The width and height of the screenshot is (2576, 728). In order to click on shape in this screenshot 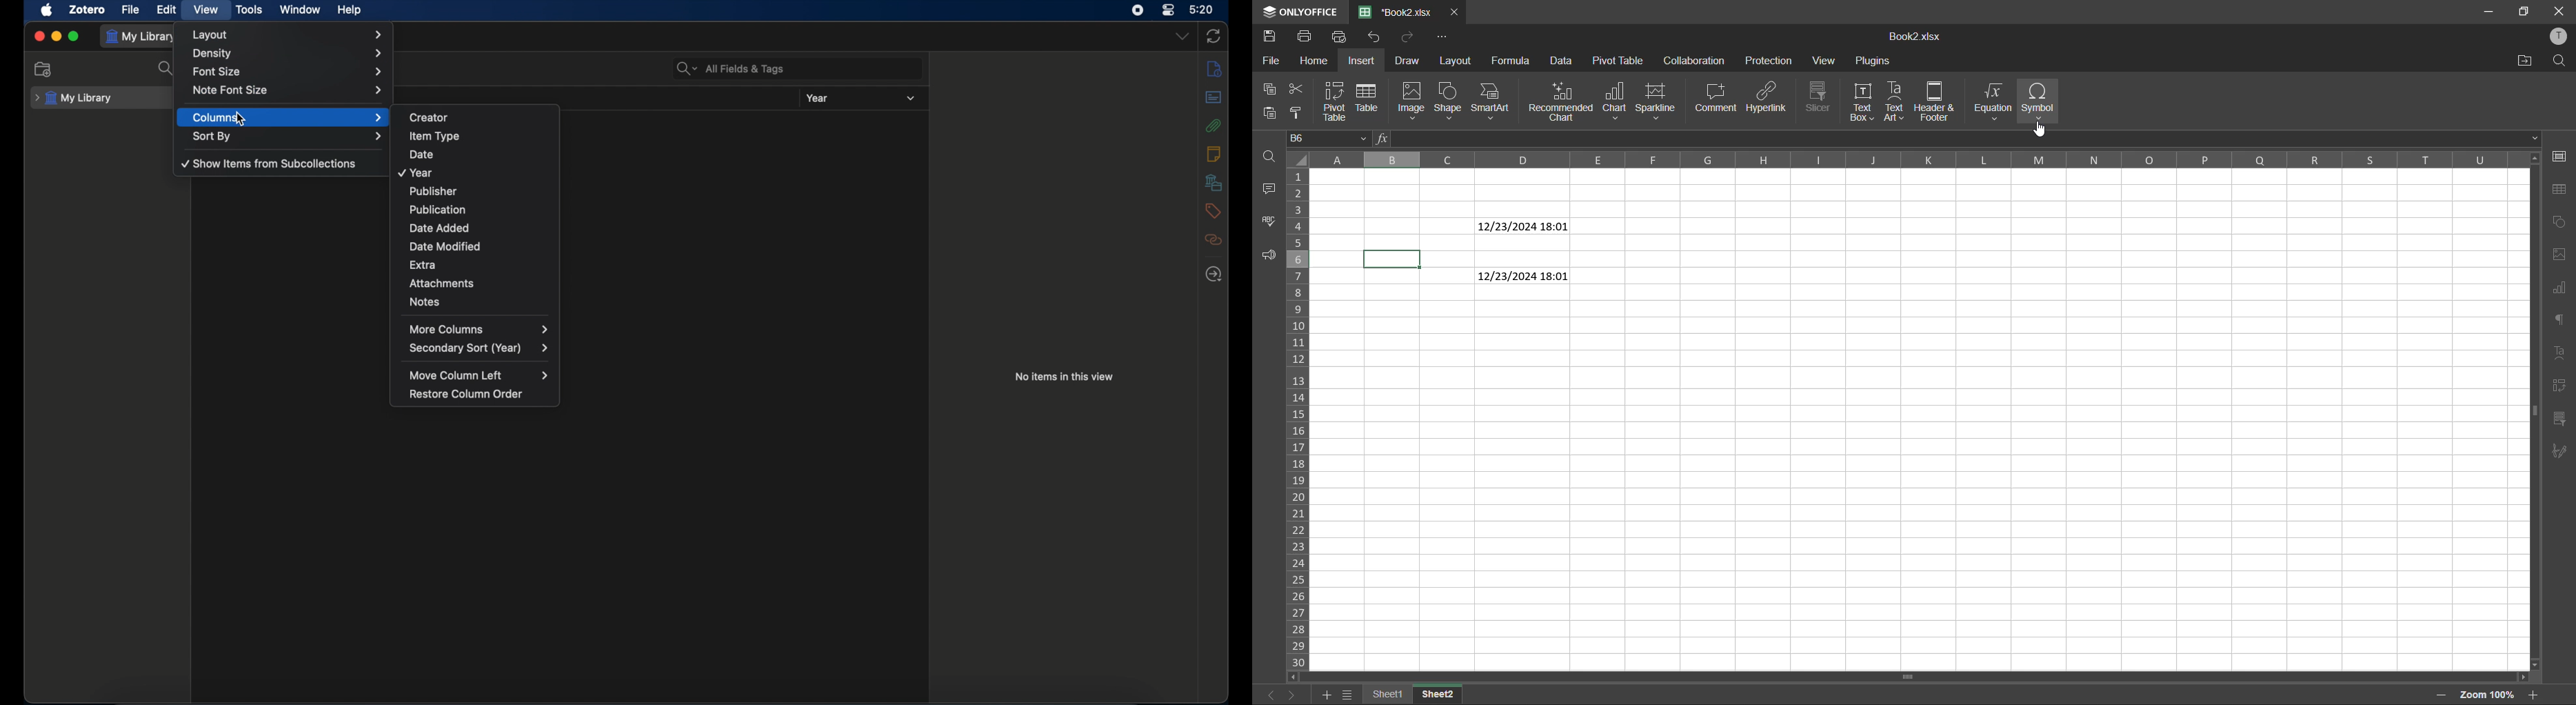, I will do `click(1449, 101)`.